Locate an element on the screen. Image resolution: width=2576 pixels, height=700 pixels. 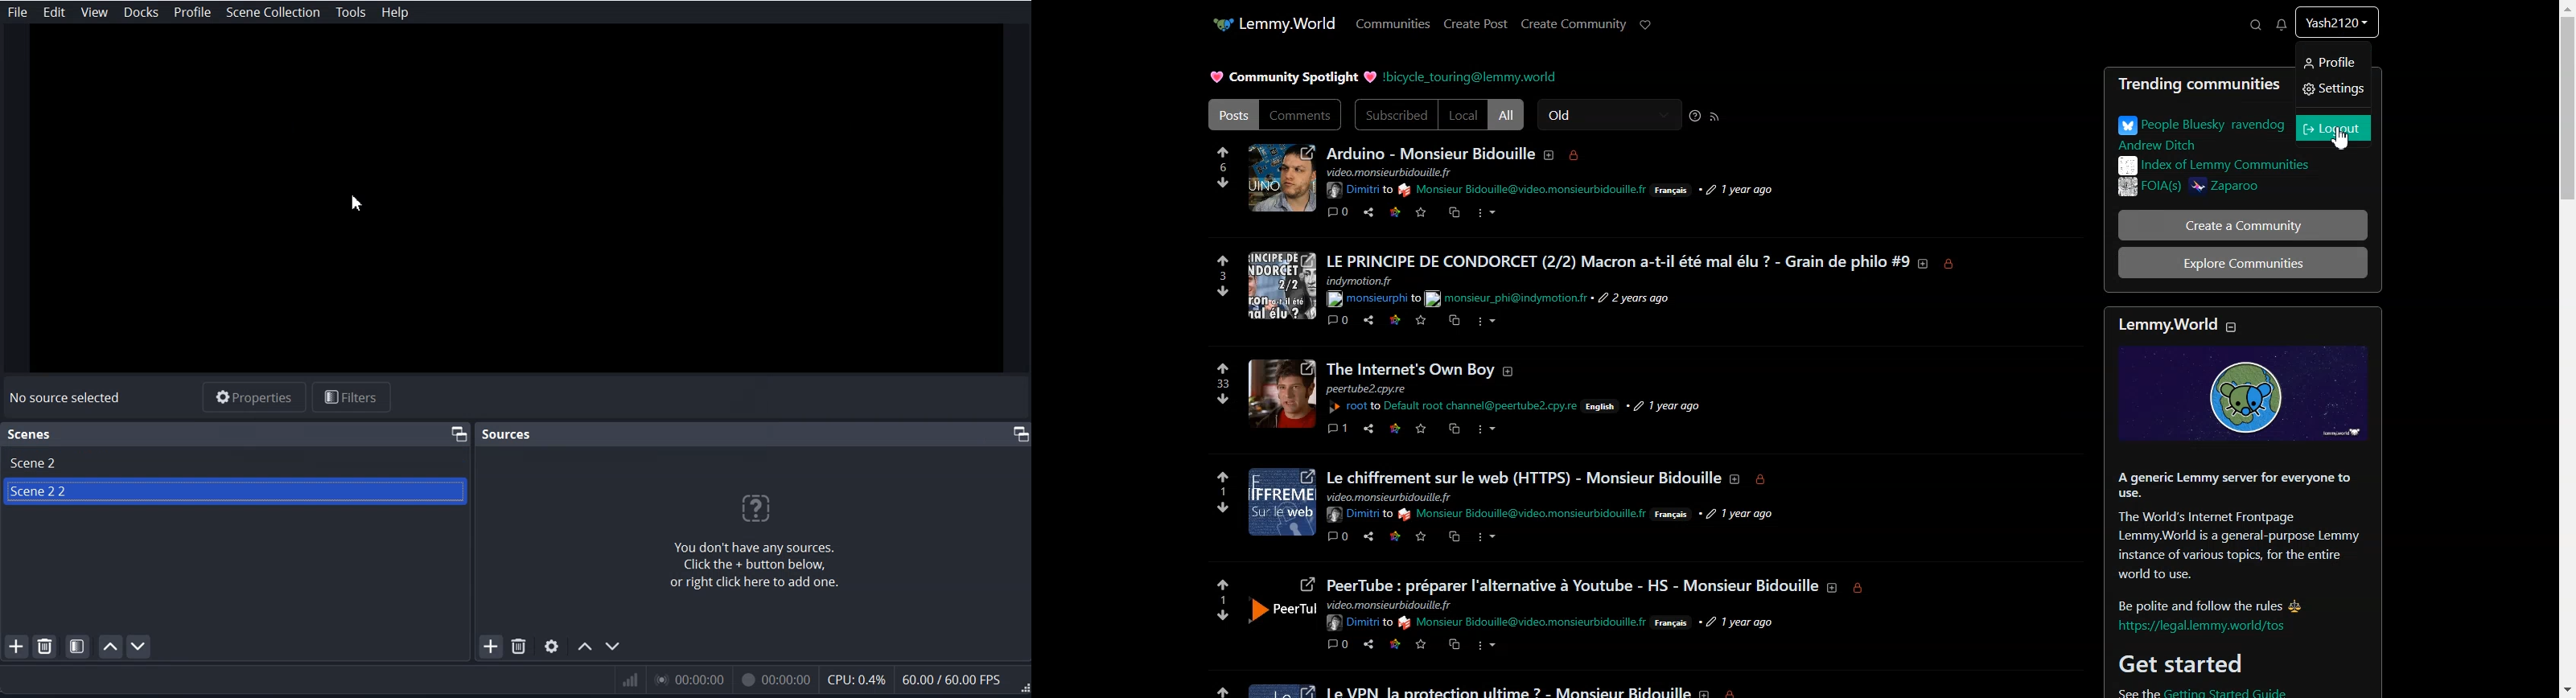
Add Scene is located at coordinates (14, 647).